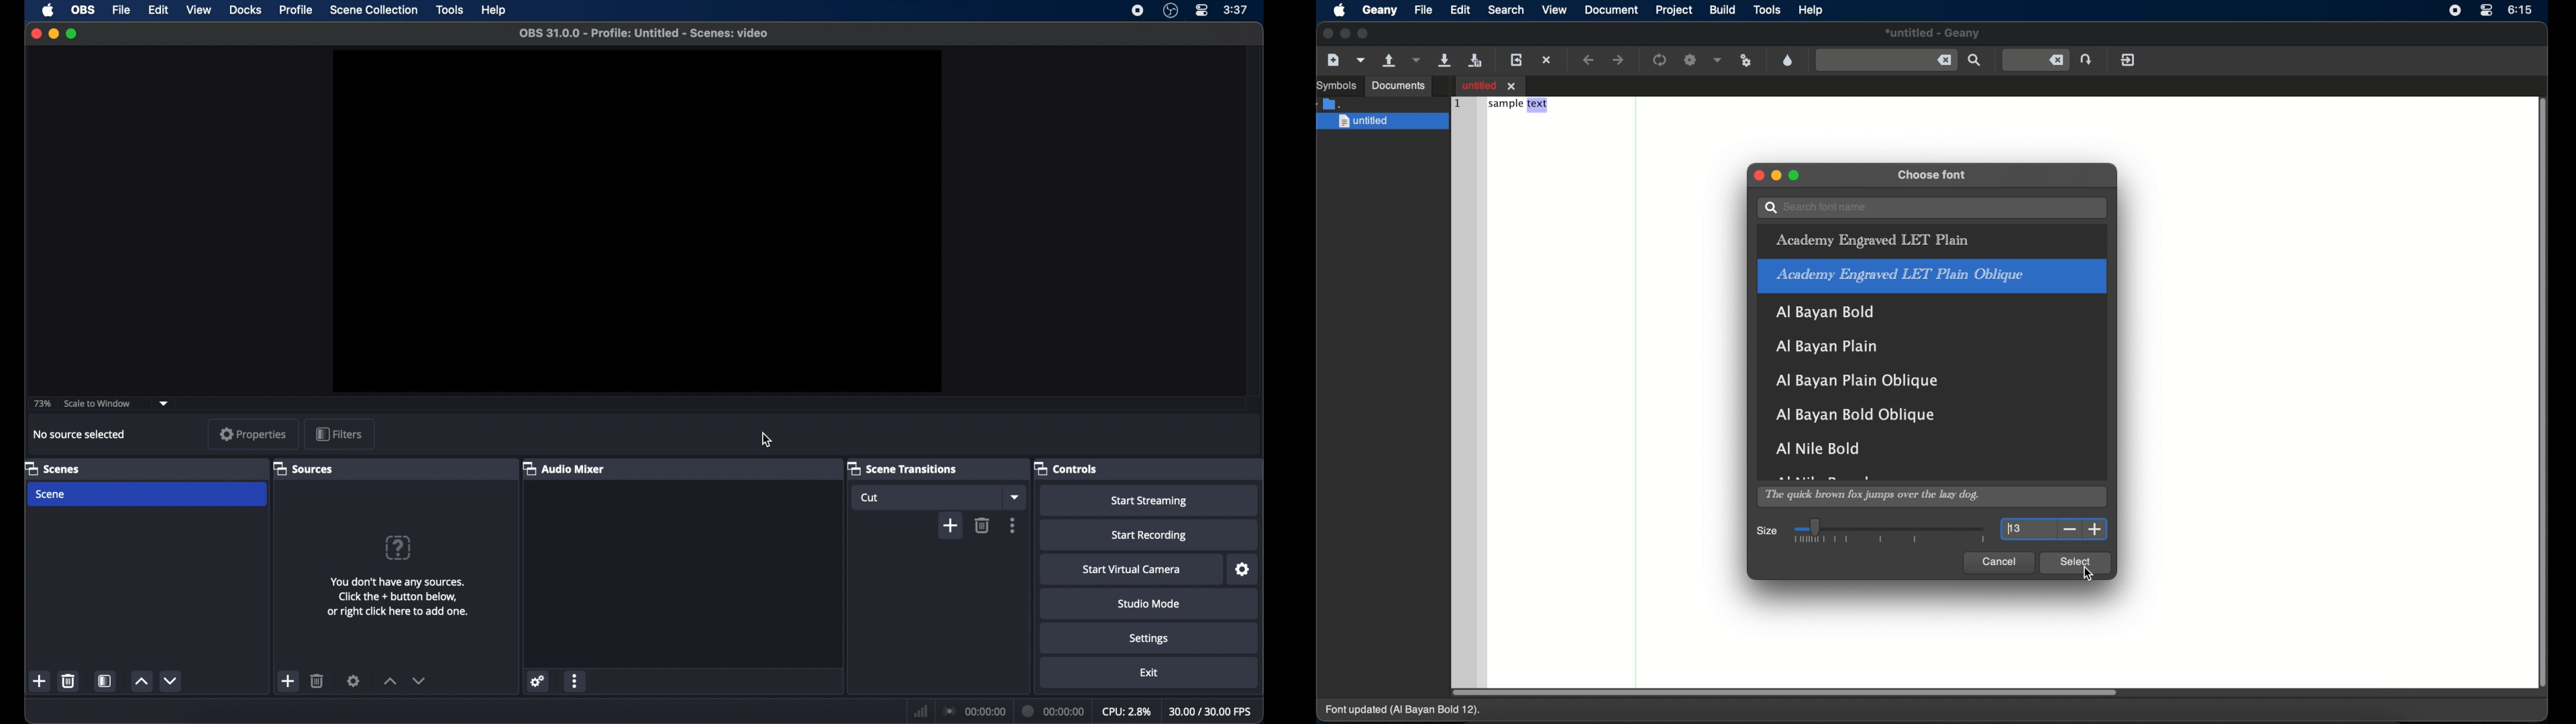 This screenshot has height=728, width=2576. What do you see at coordinates (288, 681) in the screenshot?
I see `add` at bounding box center [288, 681].